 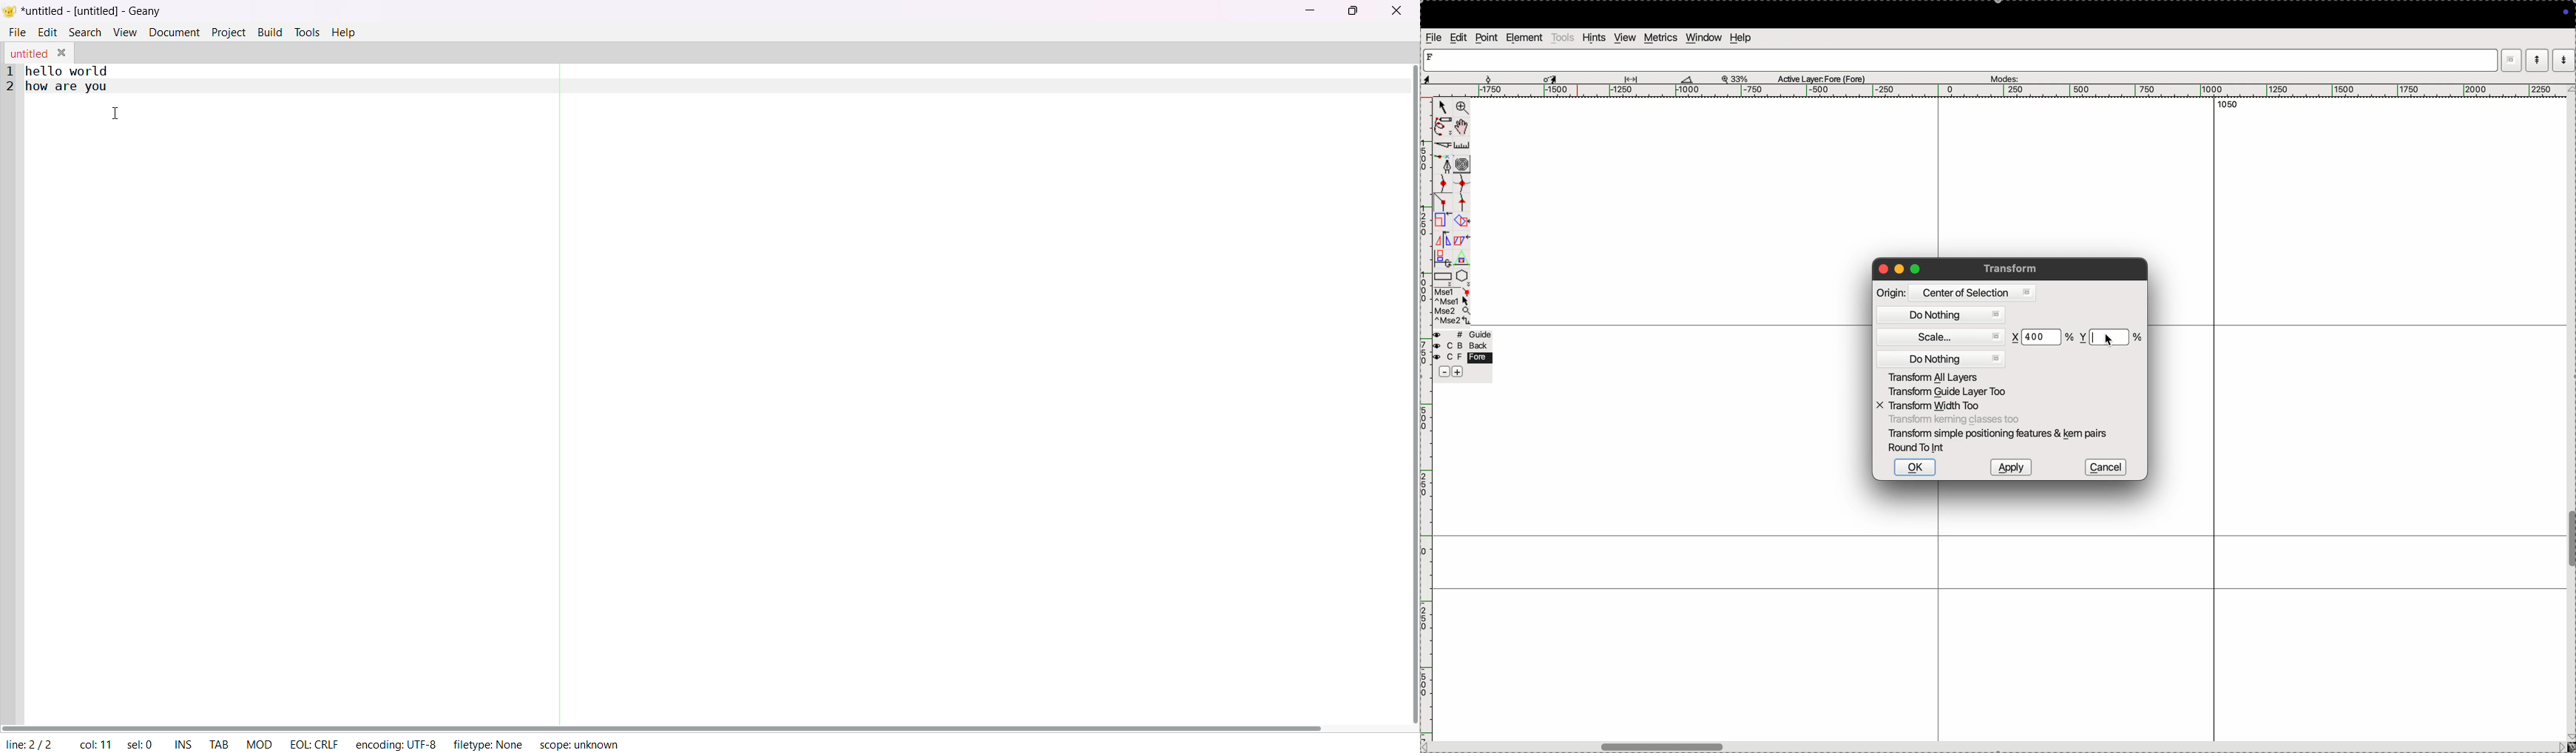 I want to click on window, so click(x=1704, y=38).